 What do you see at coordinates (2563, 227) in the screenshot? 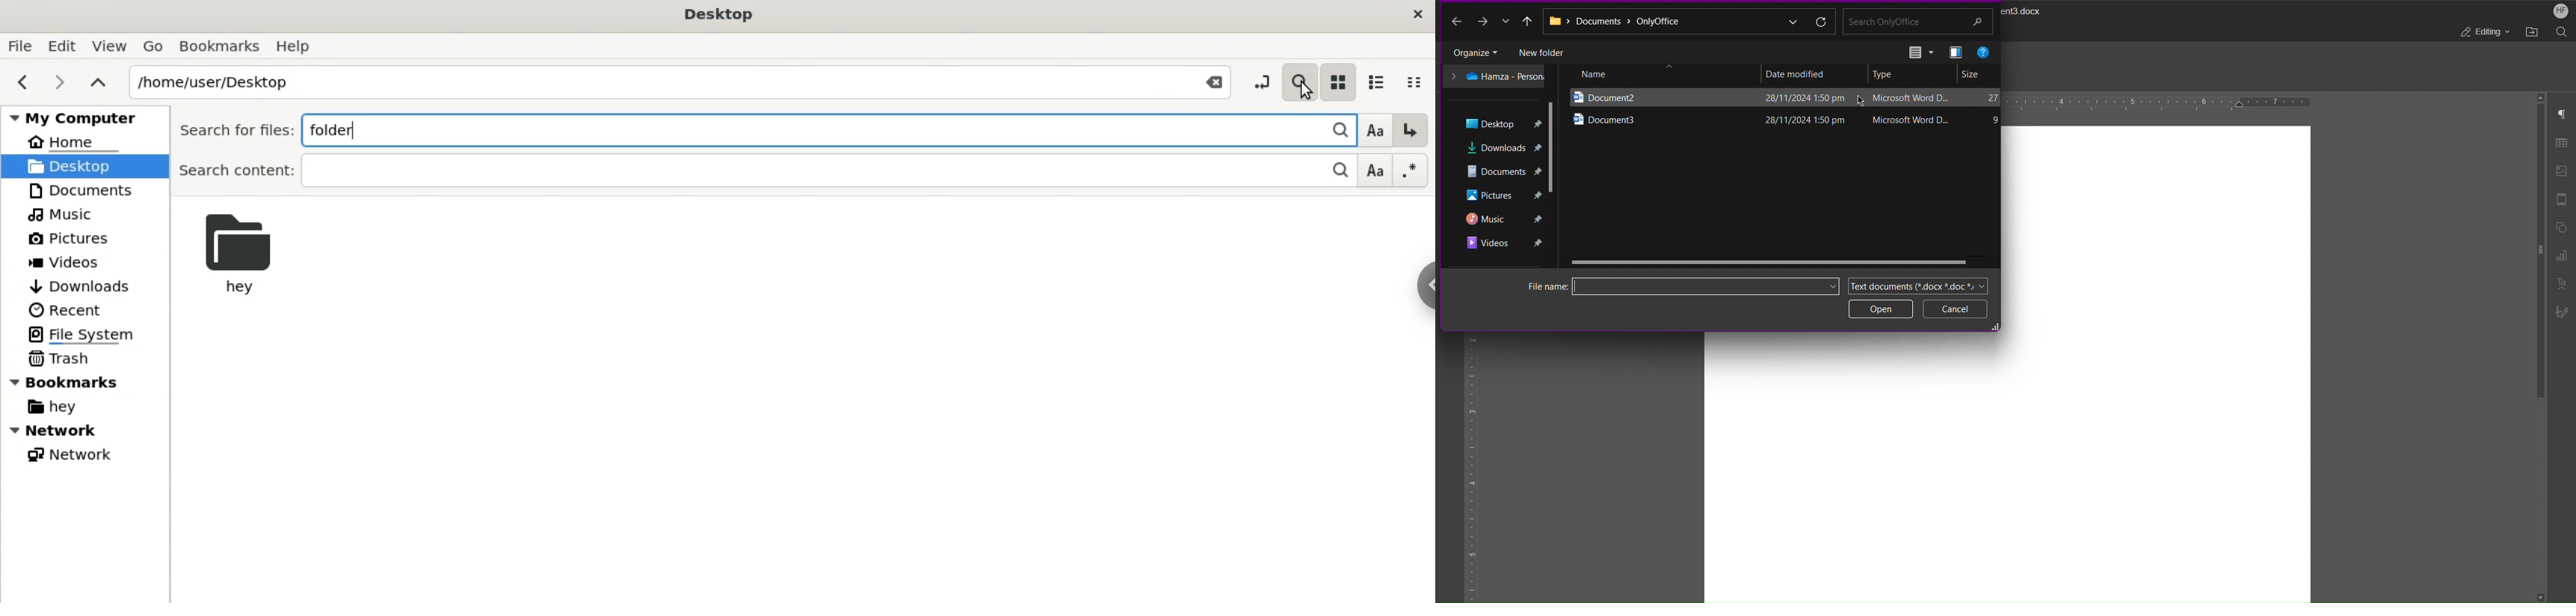
I see `Shape Settings` at bounding box center [2563, 227].